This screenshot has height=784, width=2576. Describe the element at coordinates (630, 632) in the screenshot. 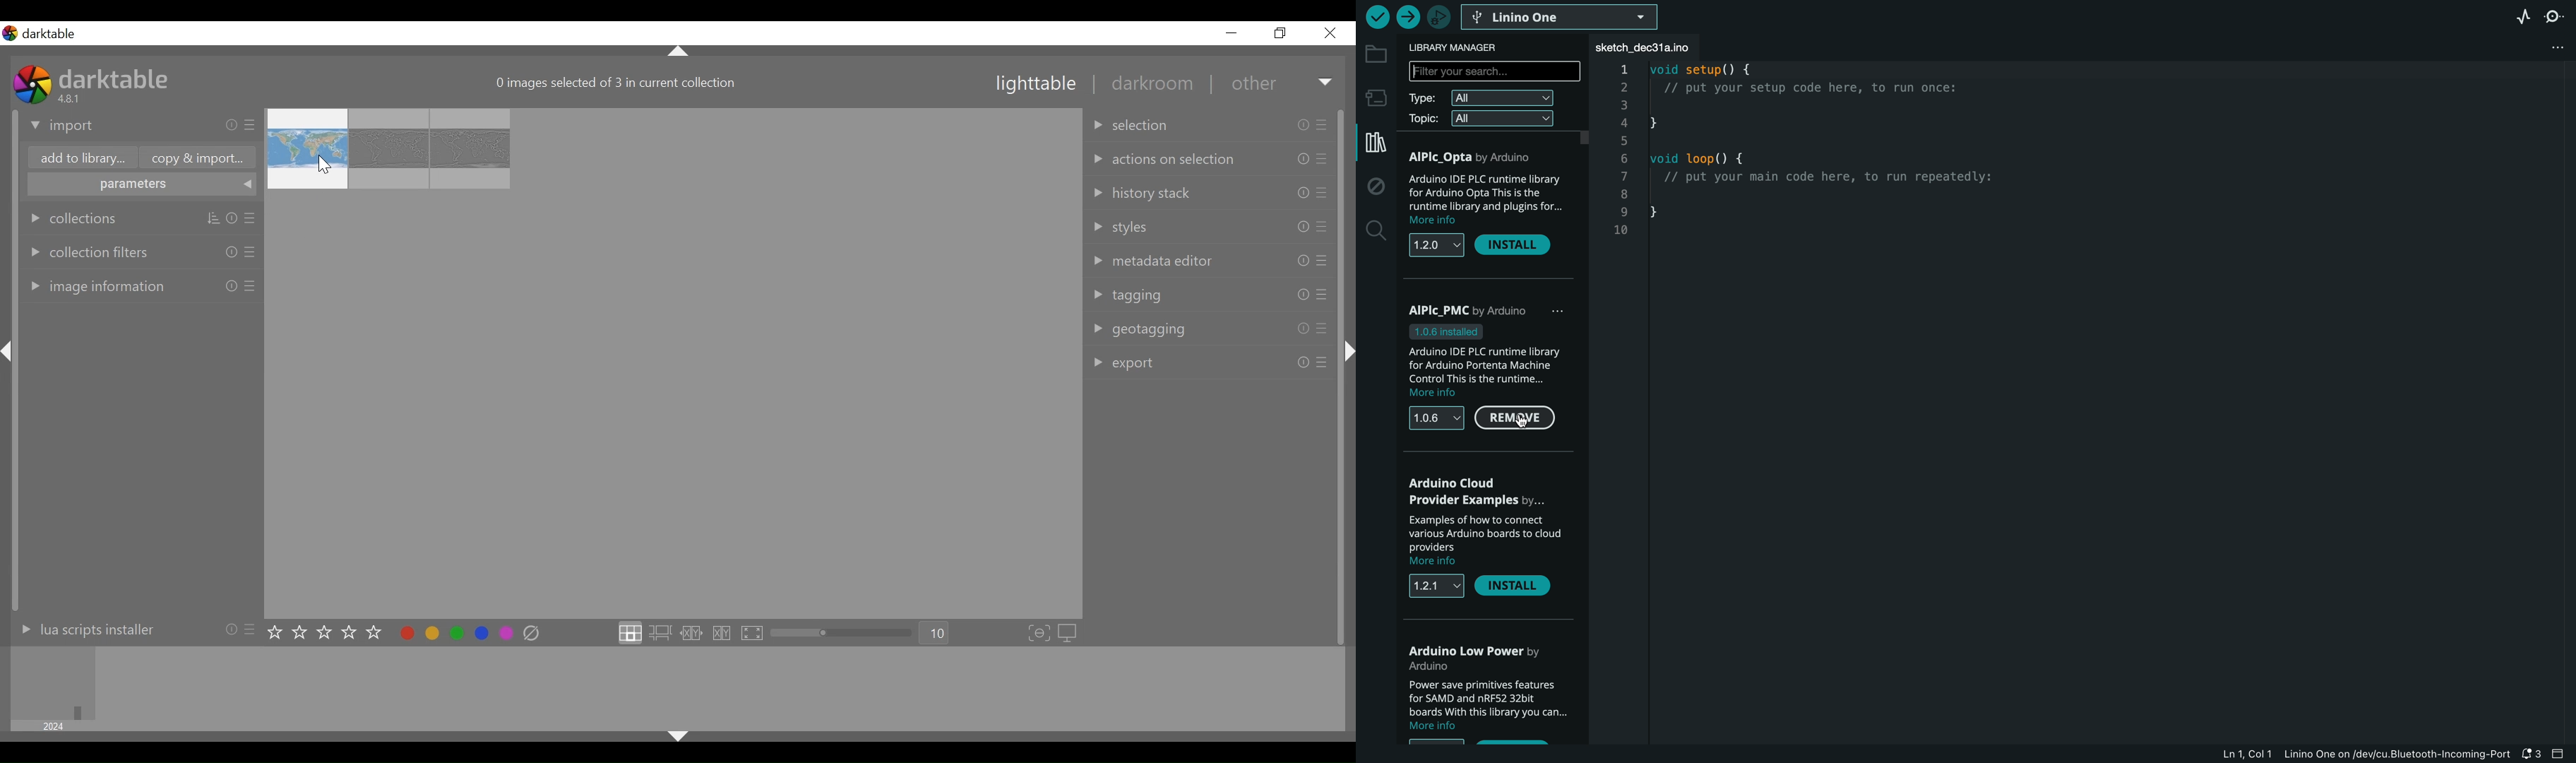

I see `click to enter file manager layout` at that location.